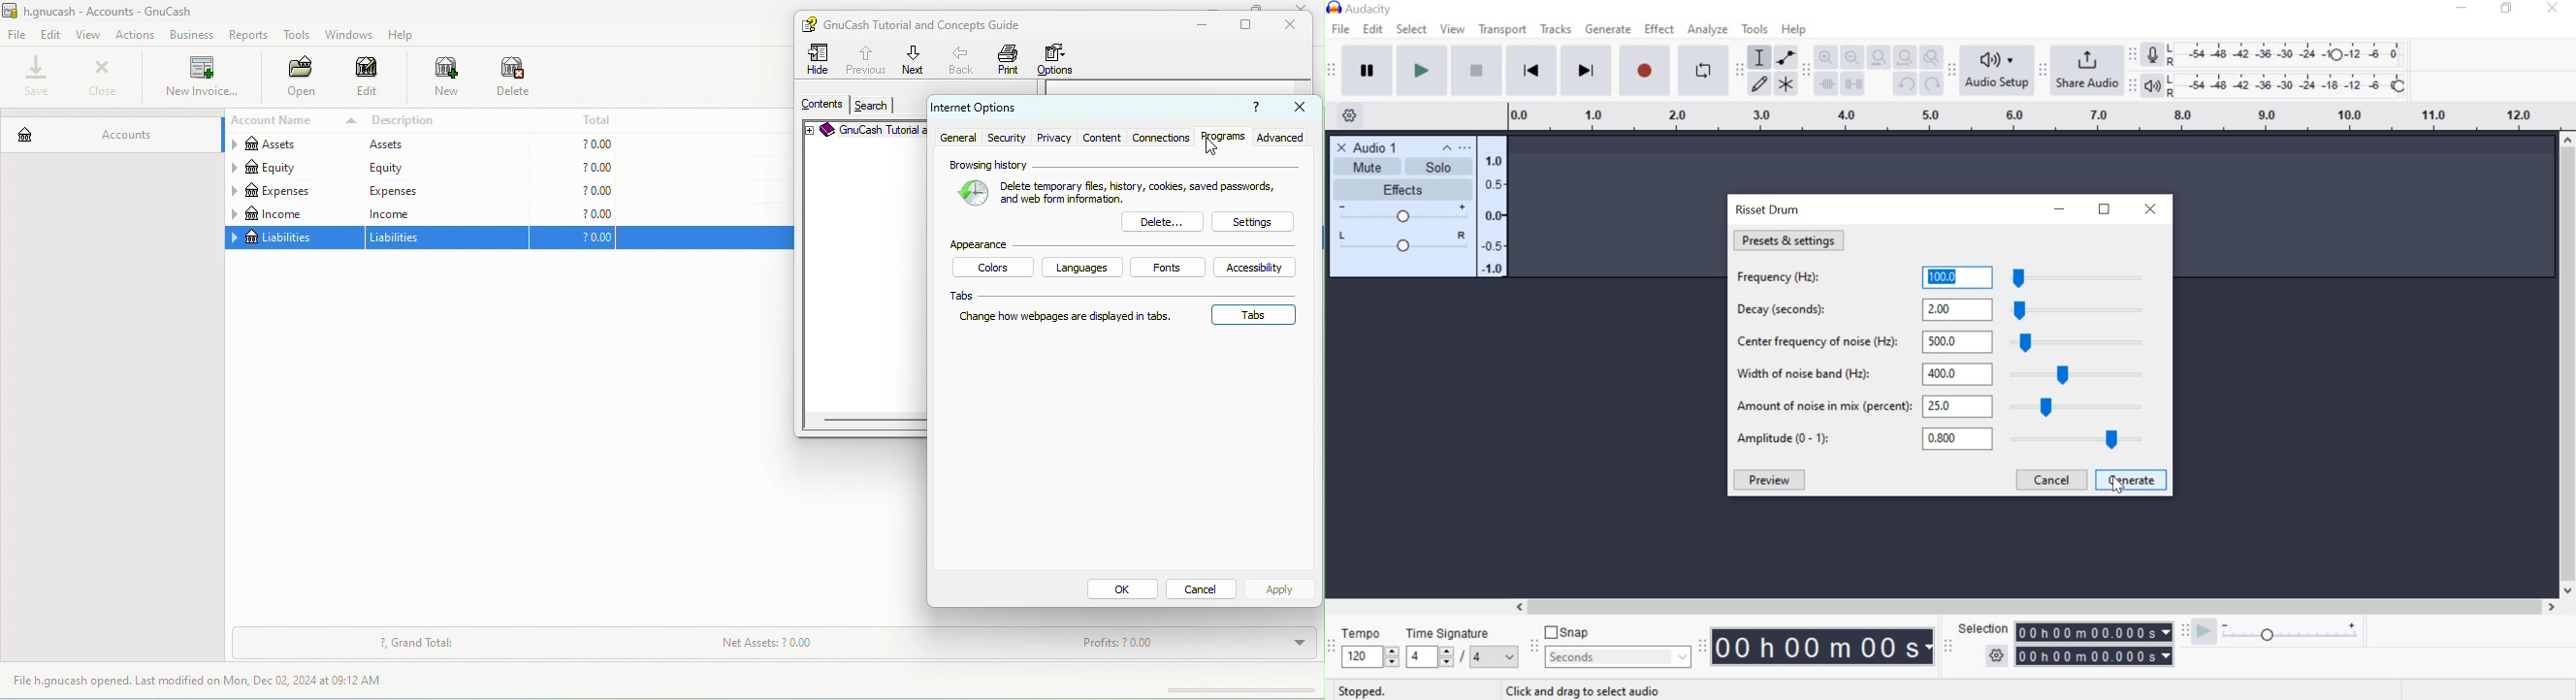 The image size is (2576, 700). I want to click on actions, so click(139, 35).